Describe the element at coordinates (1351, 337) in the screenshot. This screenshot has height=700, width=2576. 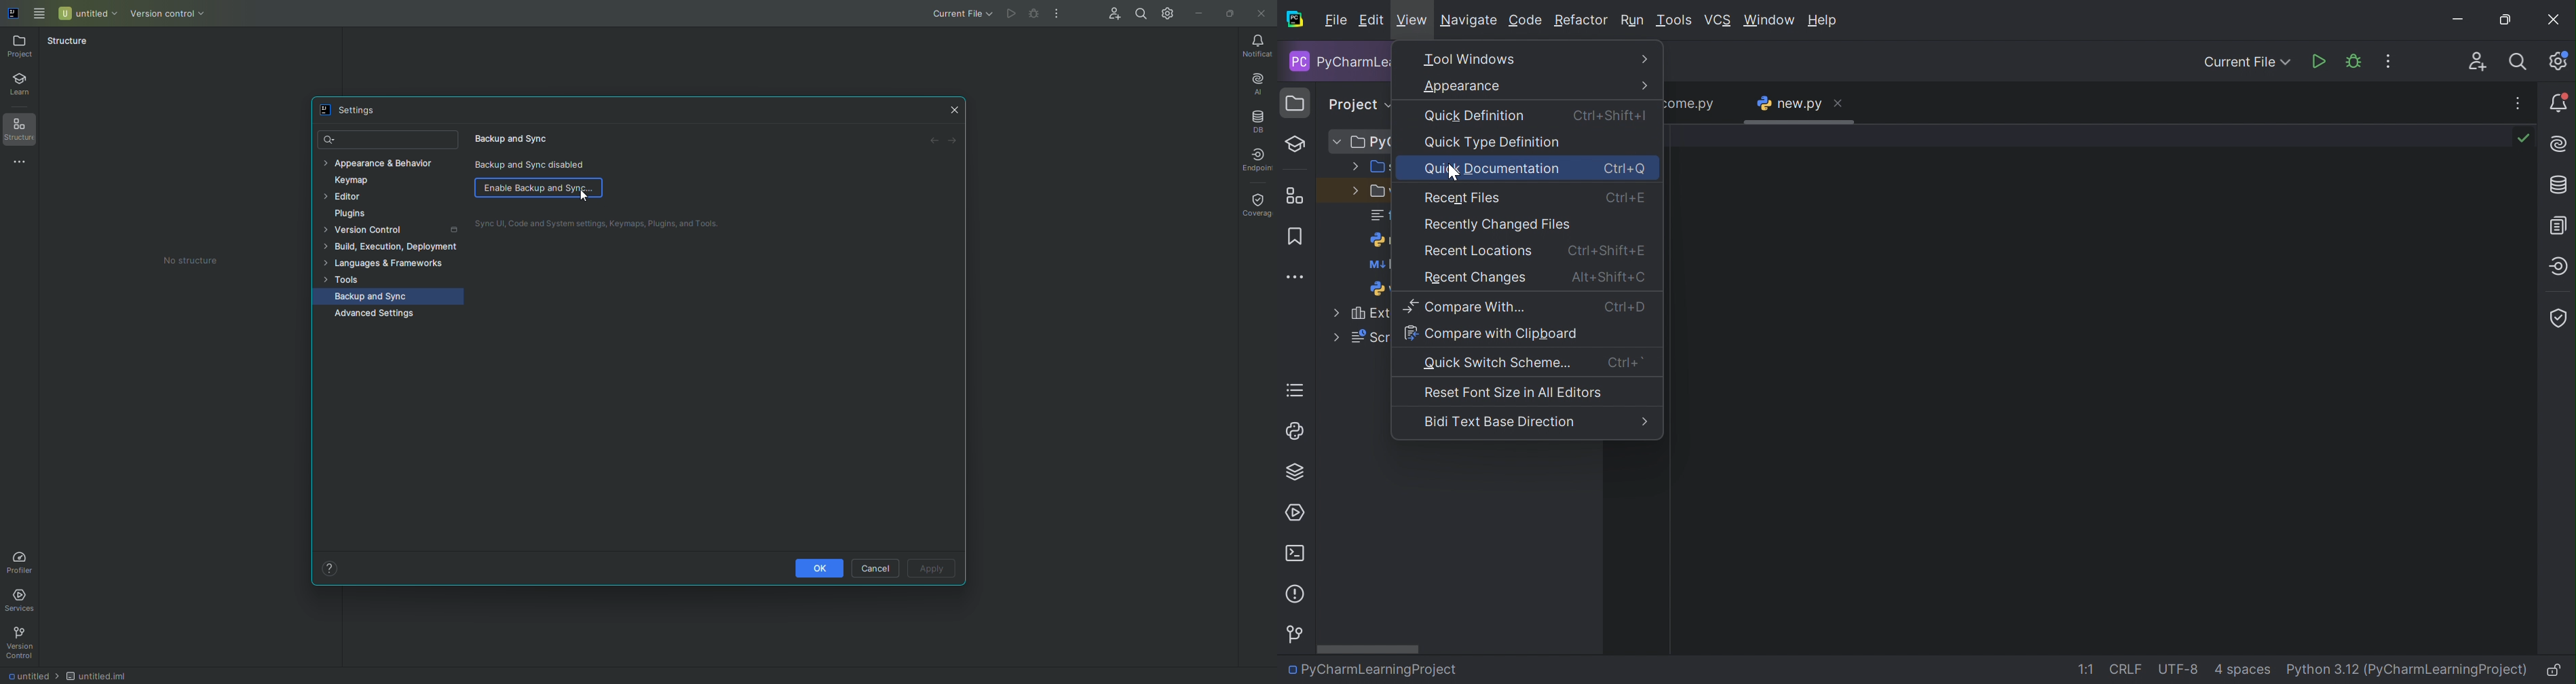
I see `Scratches and Consoles` at that location.